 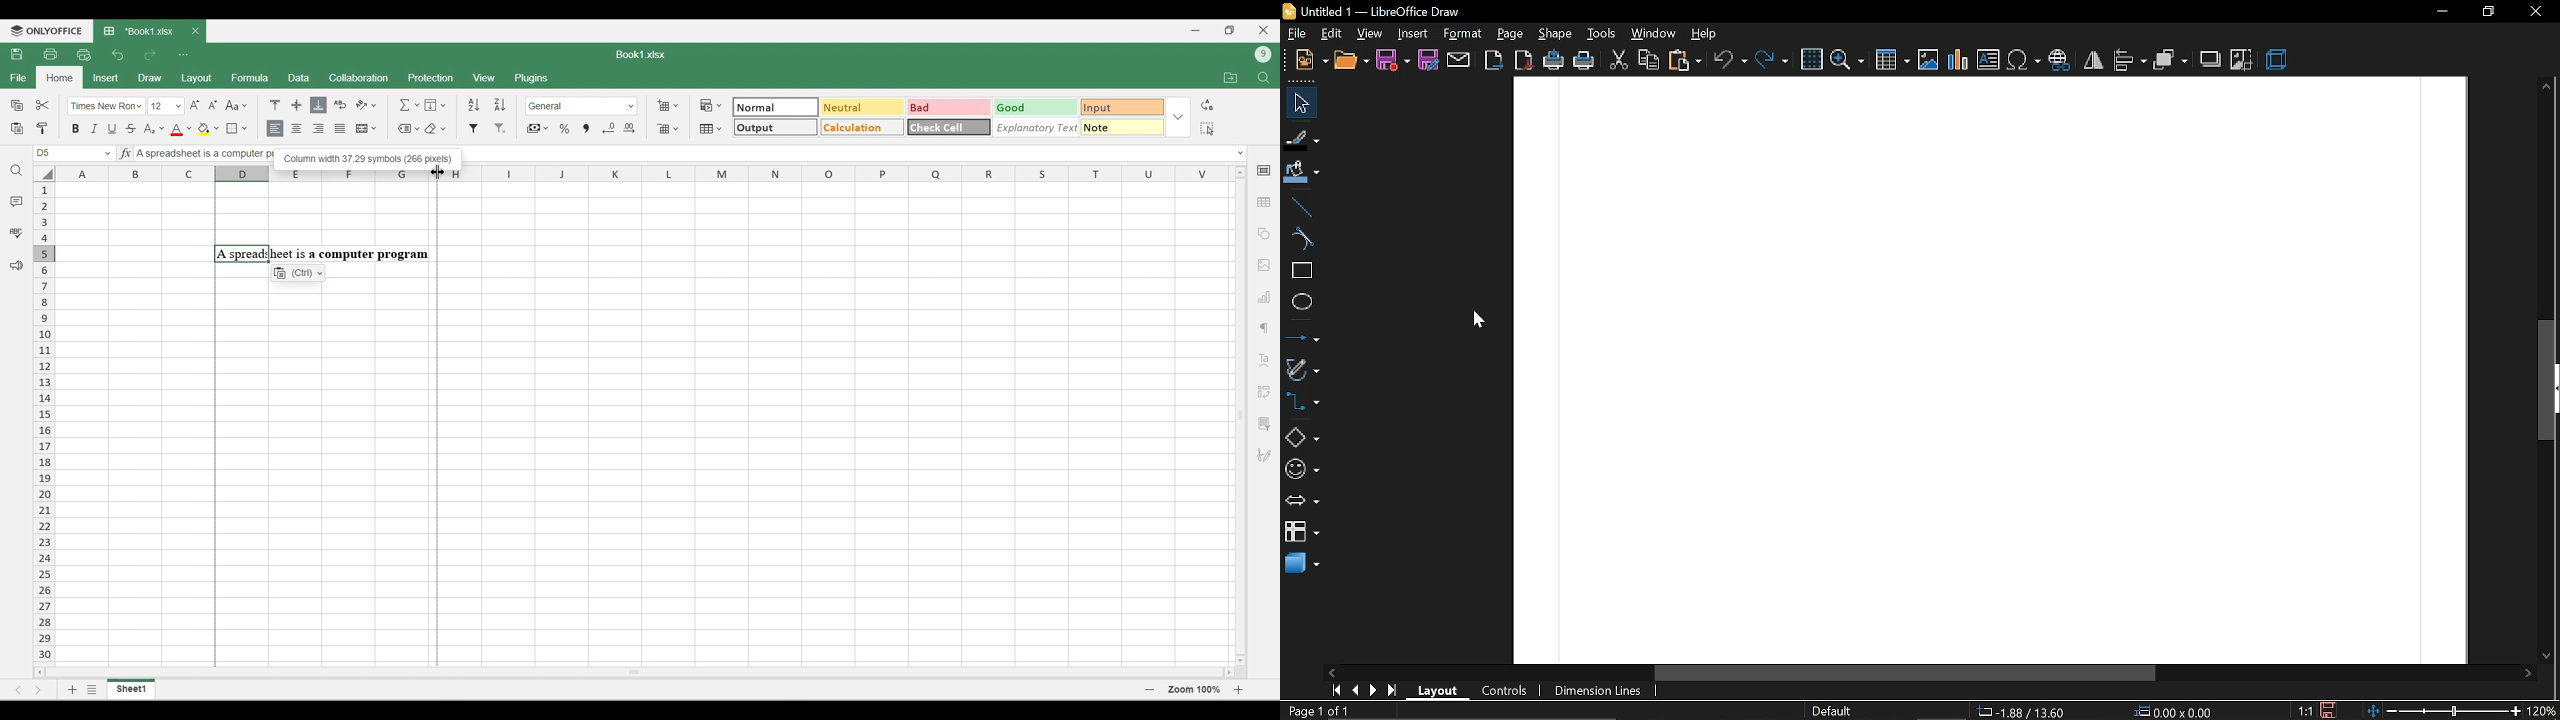 What do you see at coordinates (1298, 271) in the screenshot?
I see `rectangle` at bounding box center [1298, 271].